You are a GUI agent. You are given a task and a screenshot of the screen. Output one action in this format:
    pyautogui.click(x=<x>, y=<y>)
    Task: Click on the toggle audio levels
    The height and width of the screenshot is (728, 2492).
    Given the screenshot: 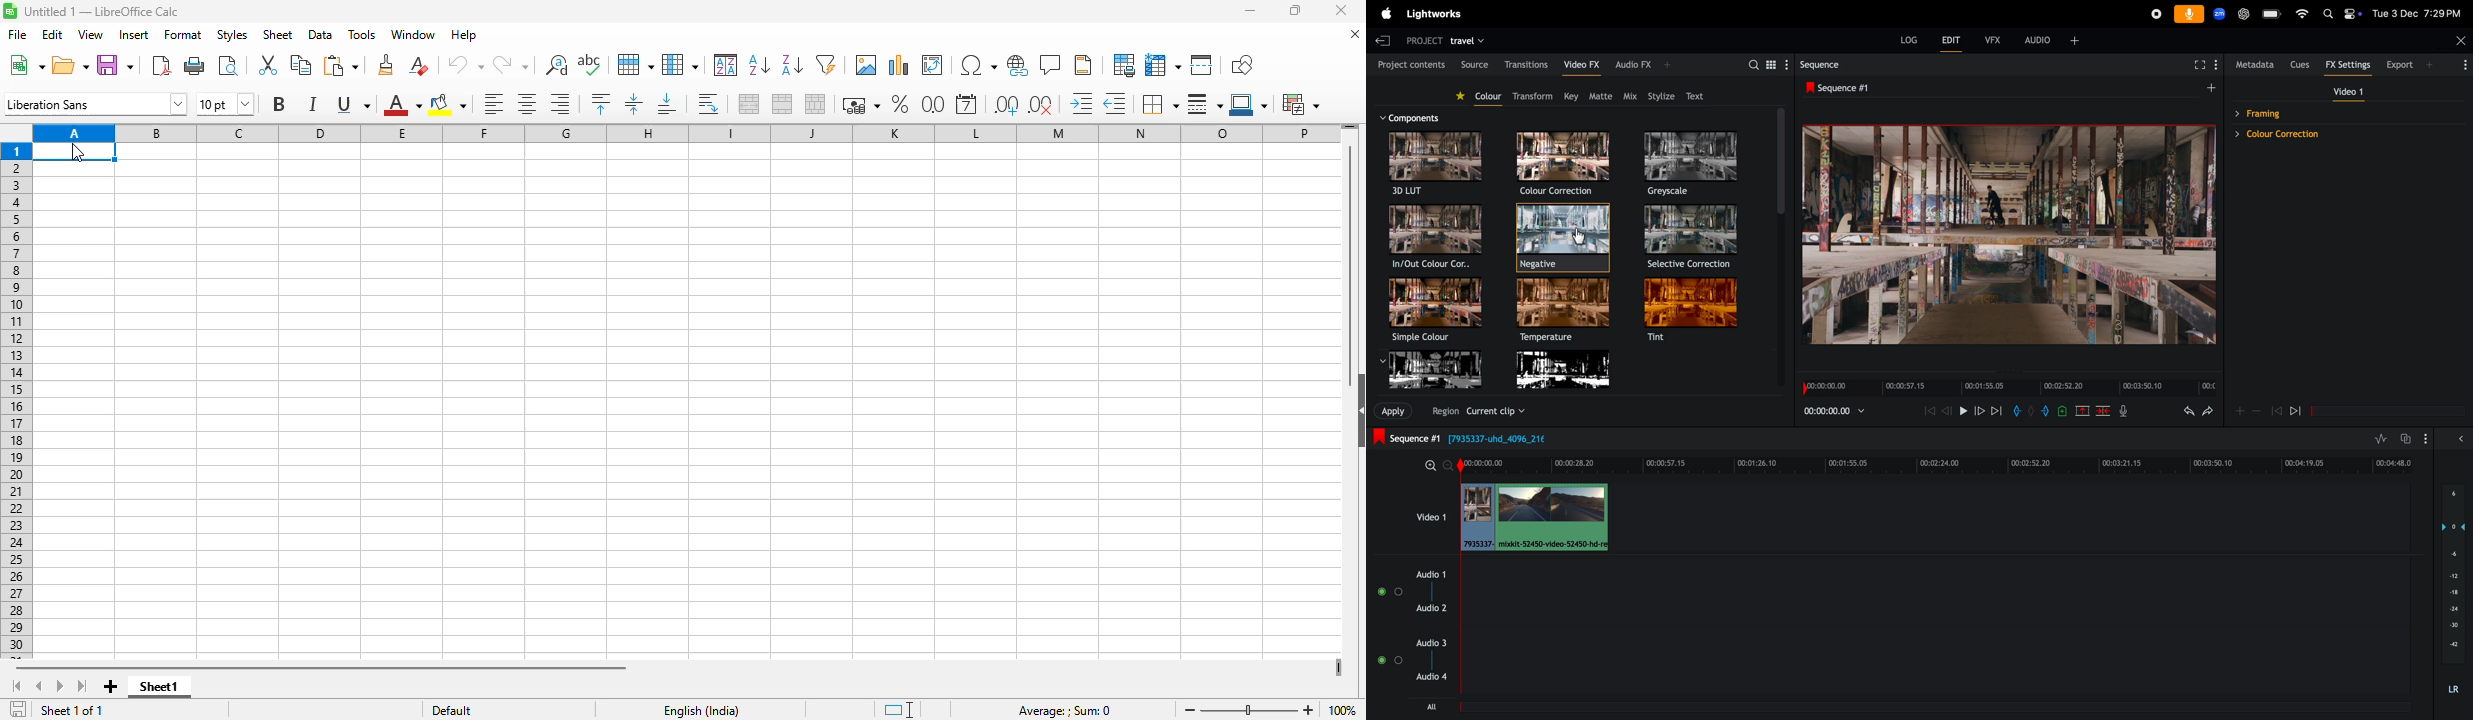 What is the action you would take?
    pyautogui.click(x=2381, y=436)
    